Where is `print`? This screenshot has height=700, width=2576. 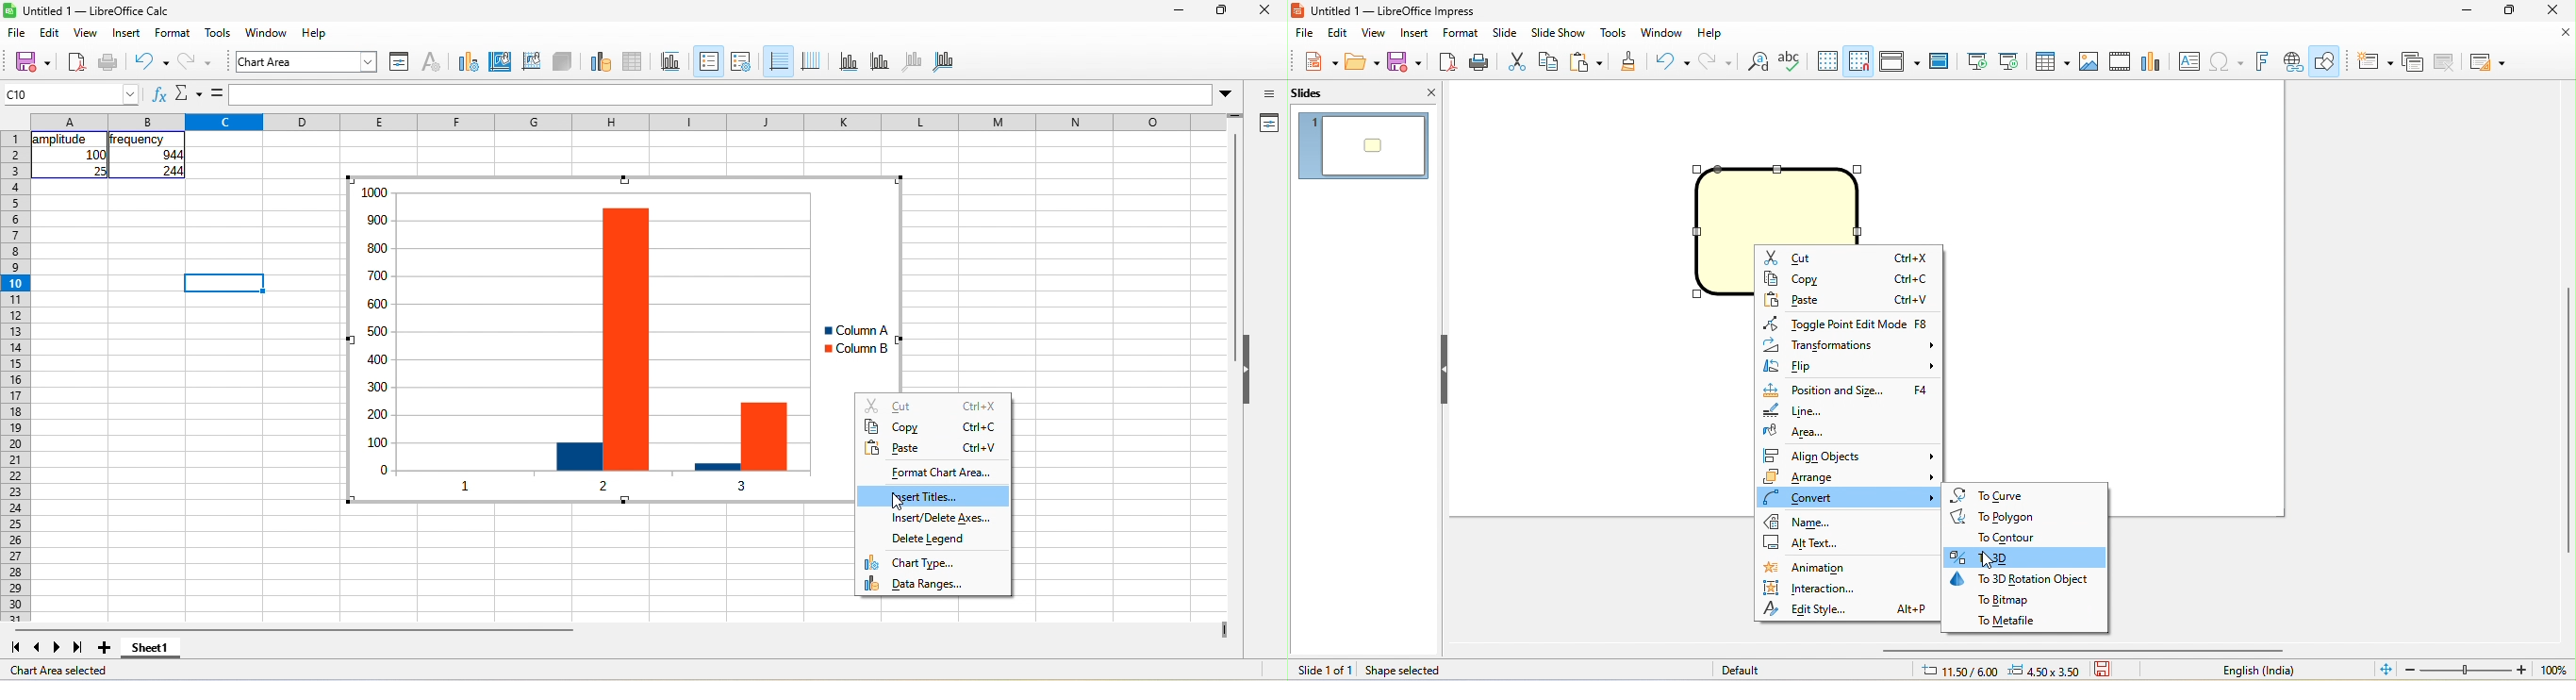 print is located at coordinates (108, 63).